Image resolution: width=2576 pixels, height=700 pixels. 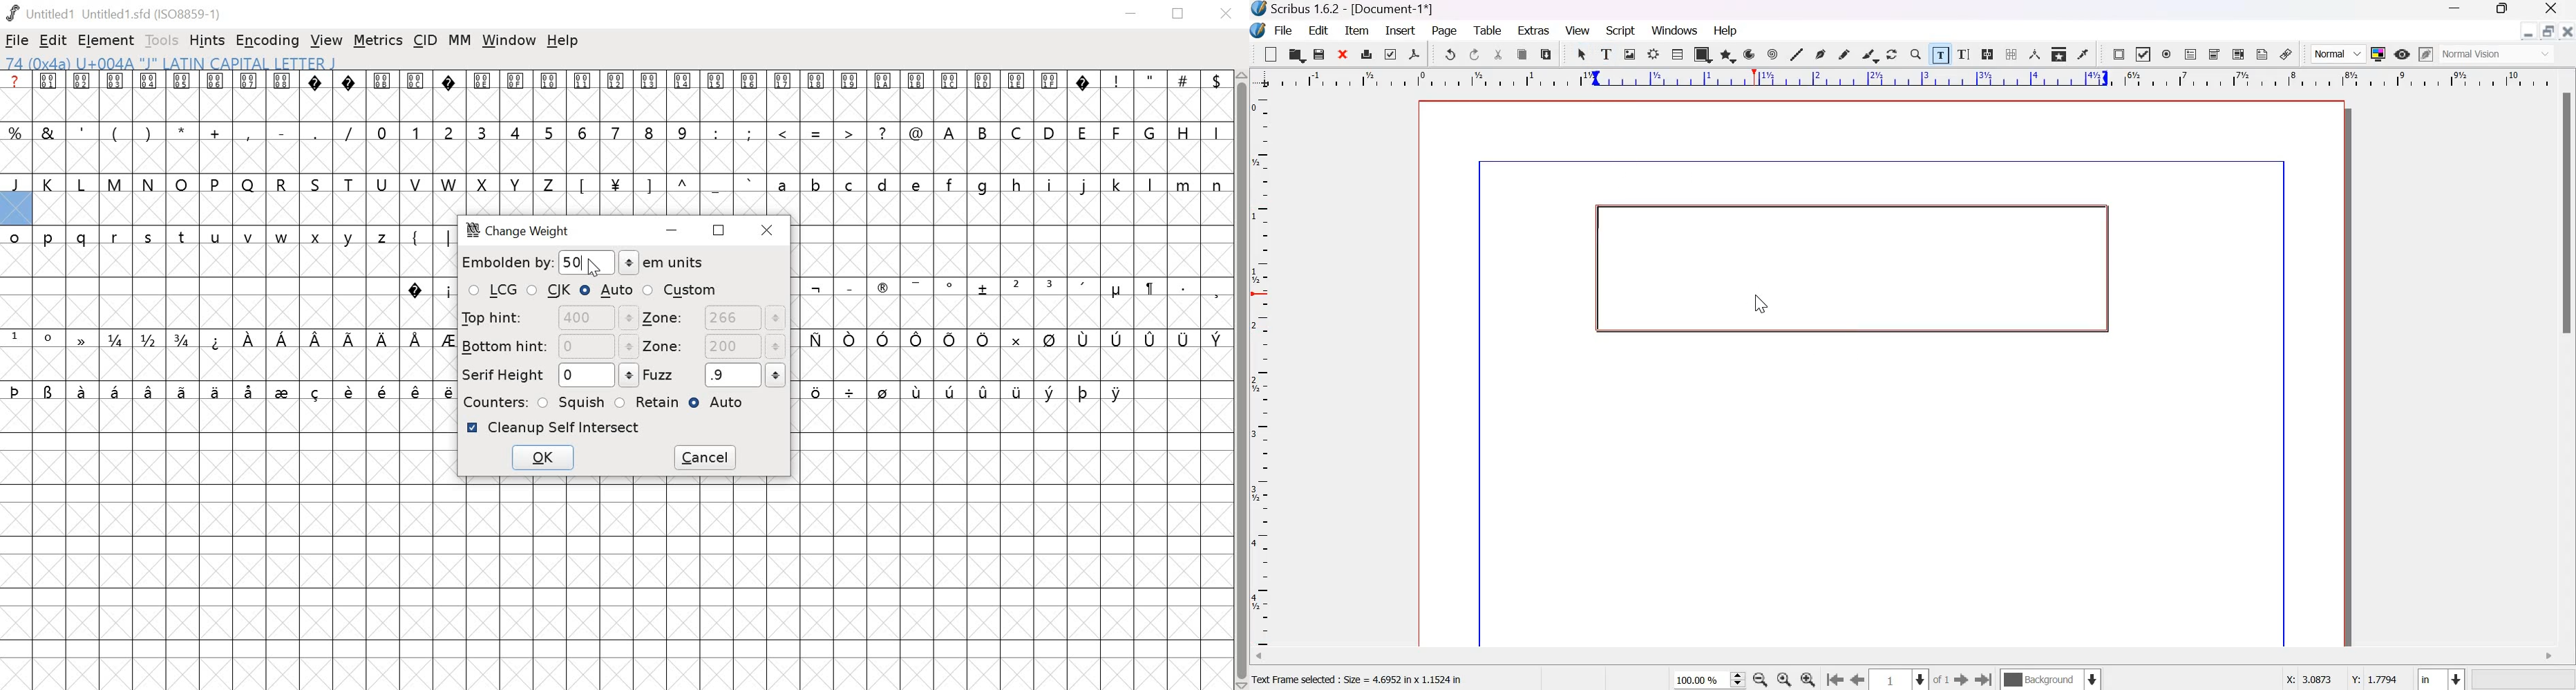 I want to click on Table, so click(x=1677, y=53).